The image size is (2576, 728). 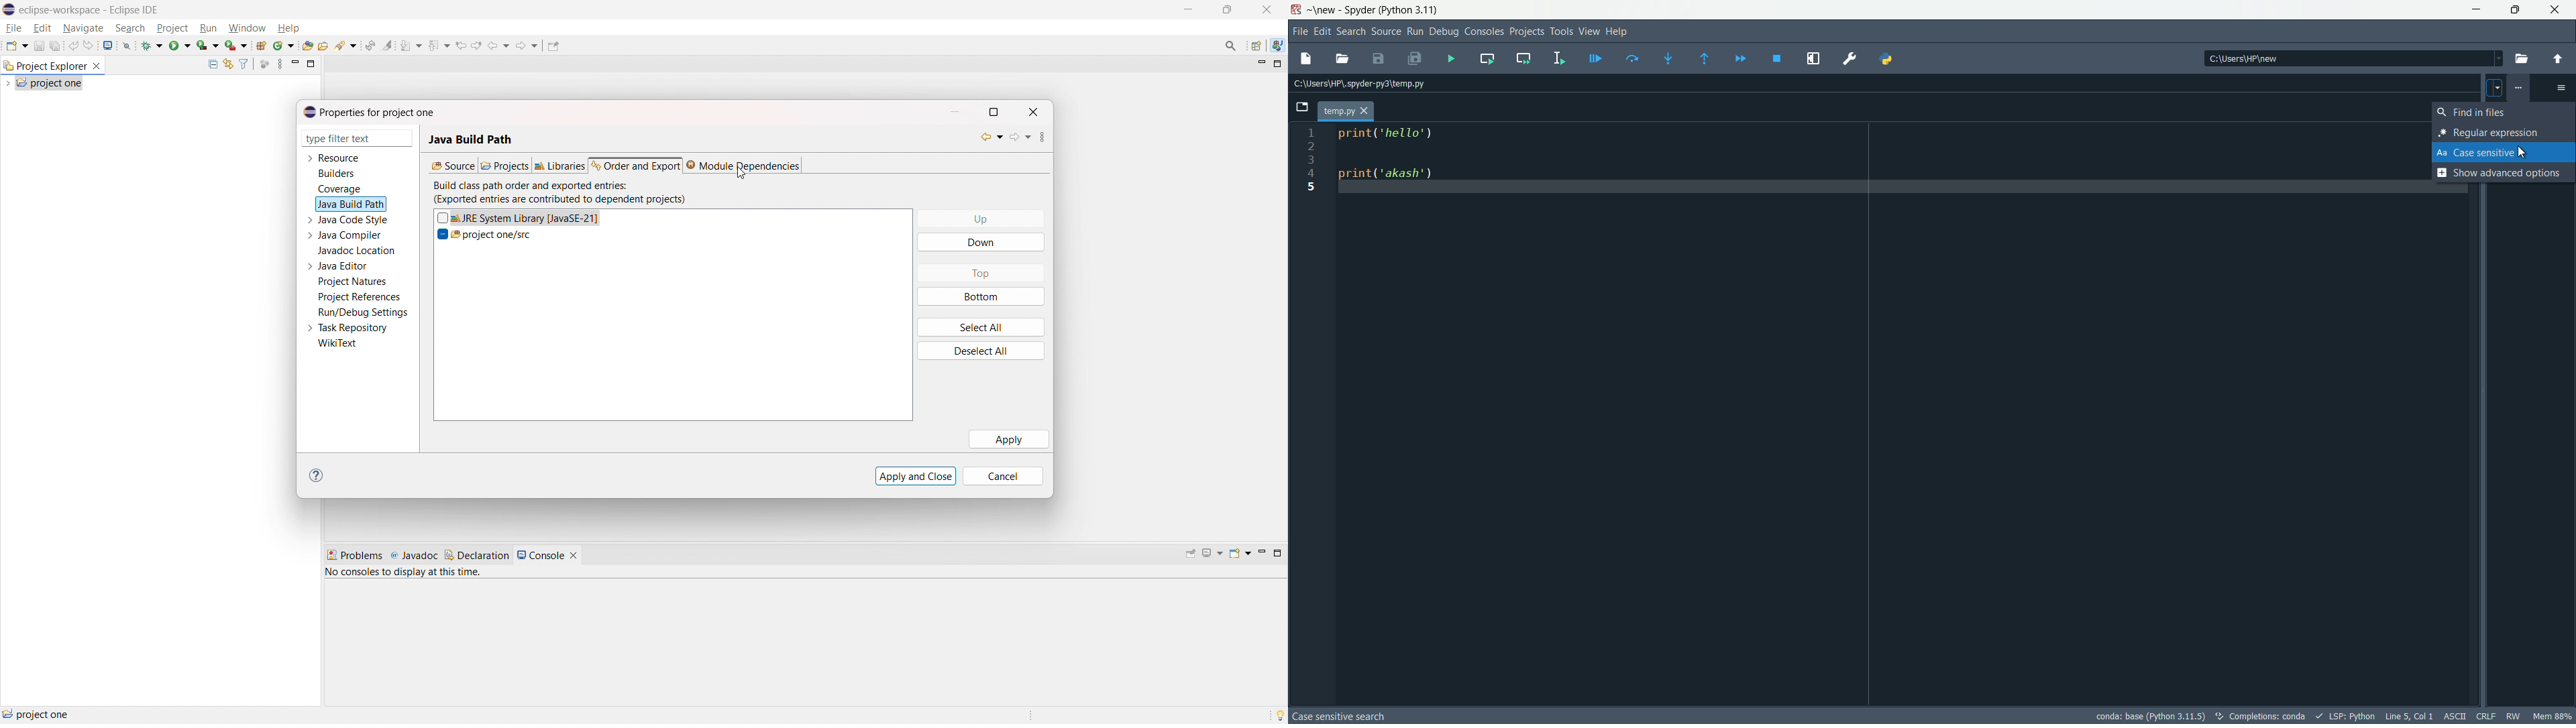 What do you see at coordinates (1260, 64) in the screenshot?
I see `minimize` at bounding box center [1260, 64].